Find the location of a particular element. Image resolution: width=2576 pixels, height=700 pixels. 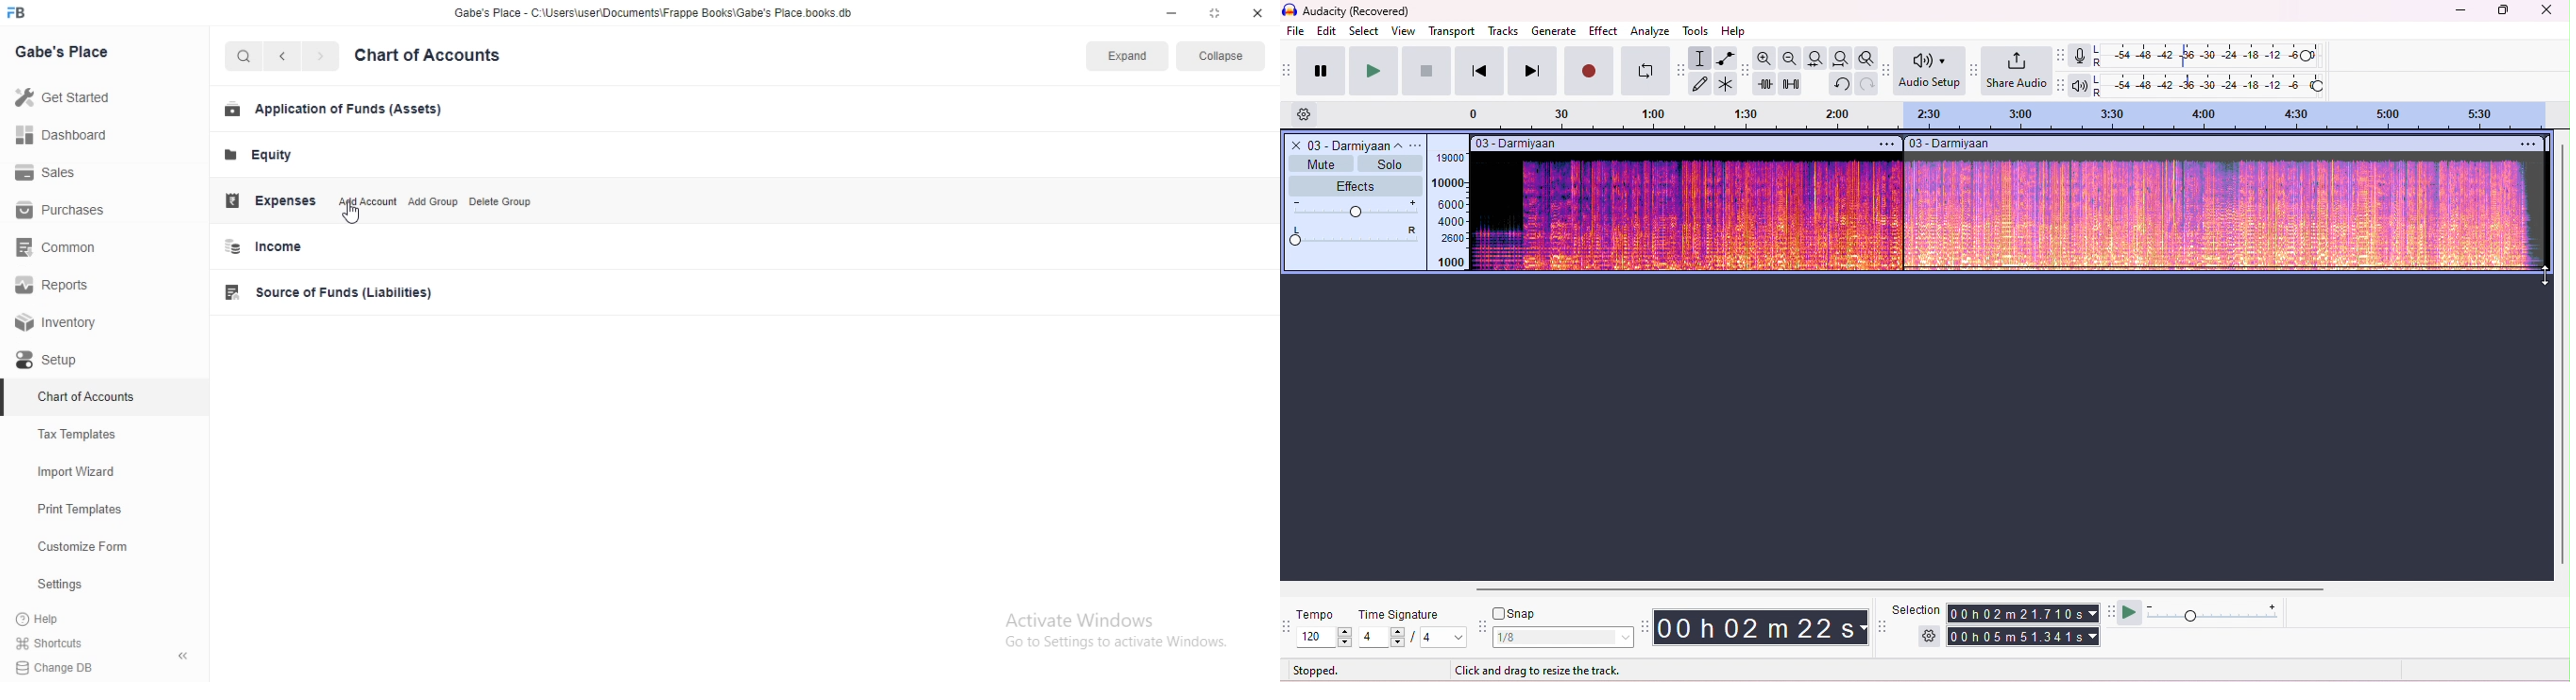

Setup is located at coordinates (68, 360).